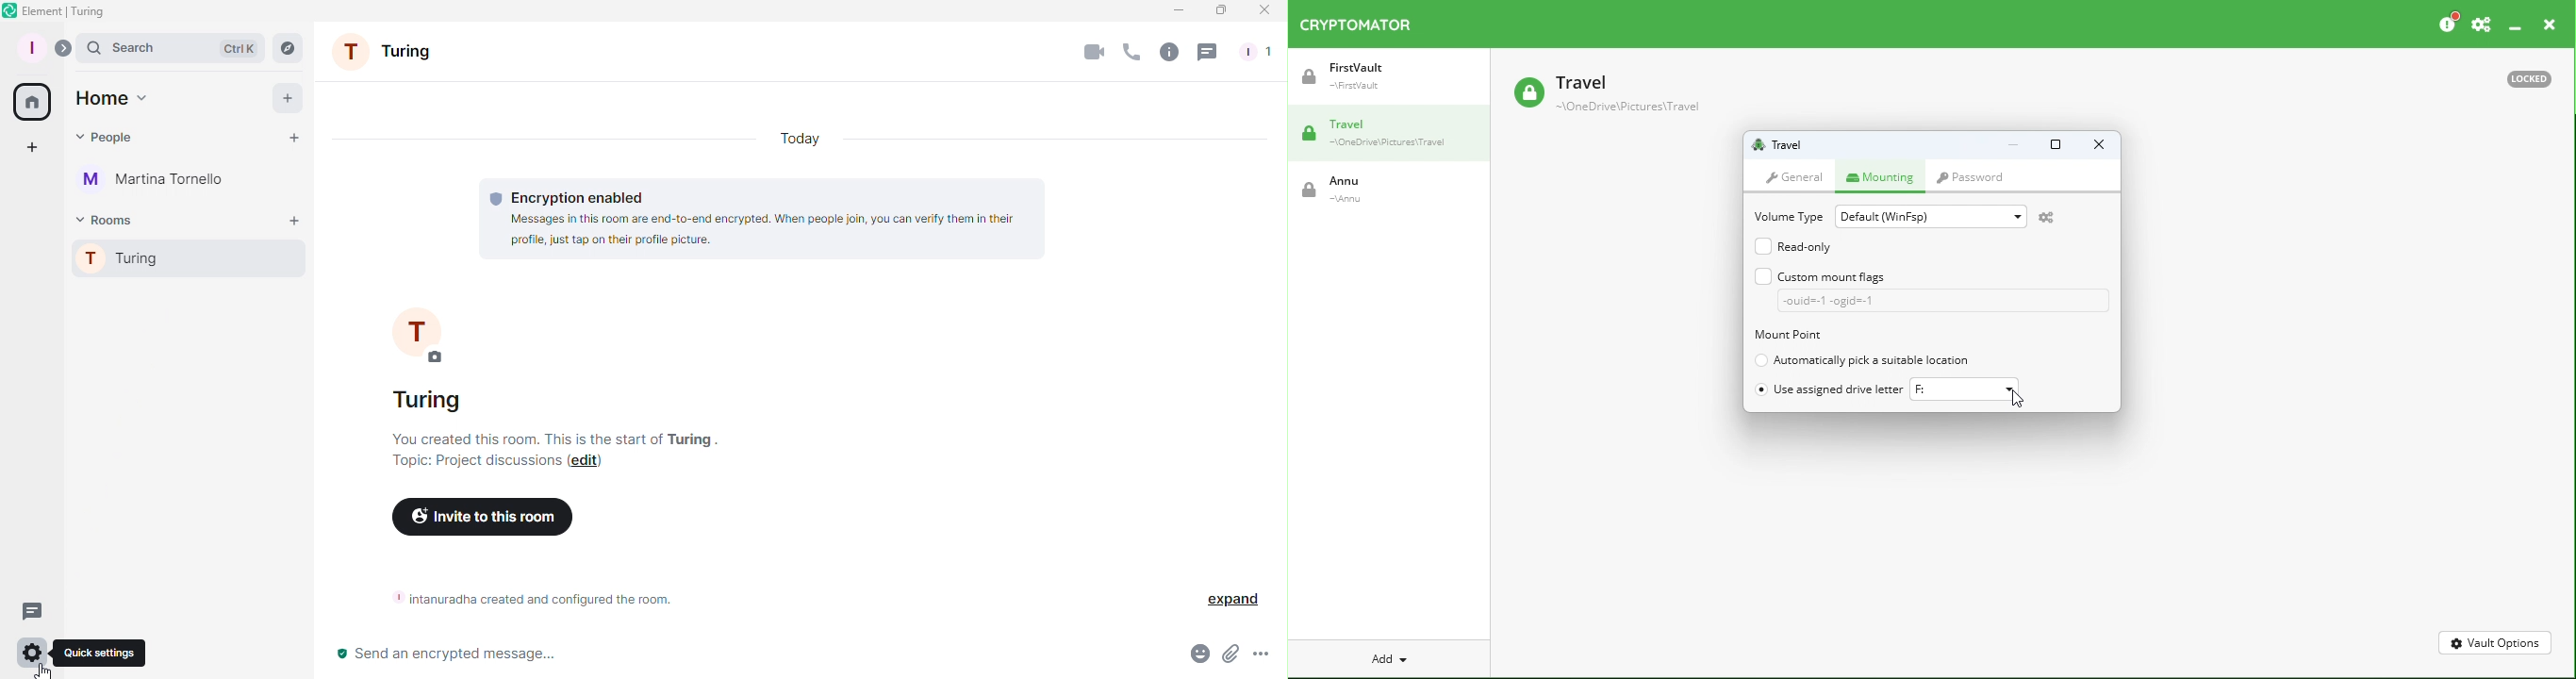  Describe the element at coordinates (32, 655) in the screenshot. I see `Quick Settings` at that location.